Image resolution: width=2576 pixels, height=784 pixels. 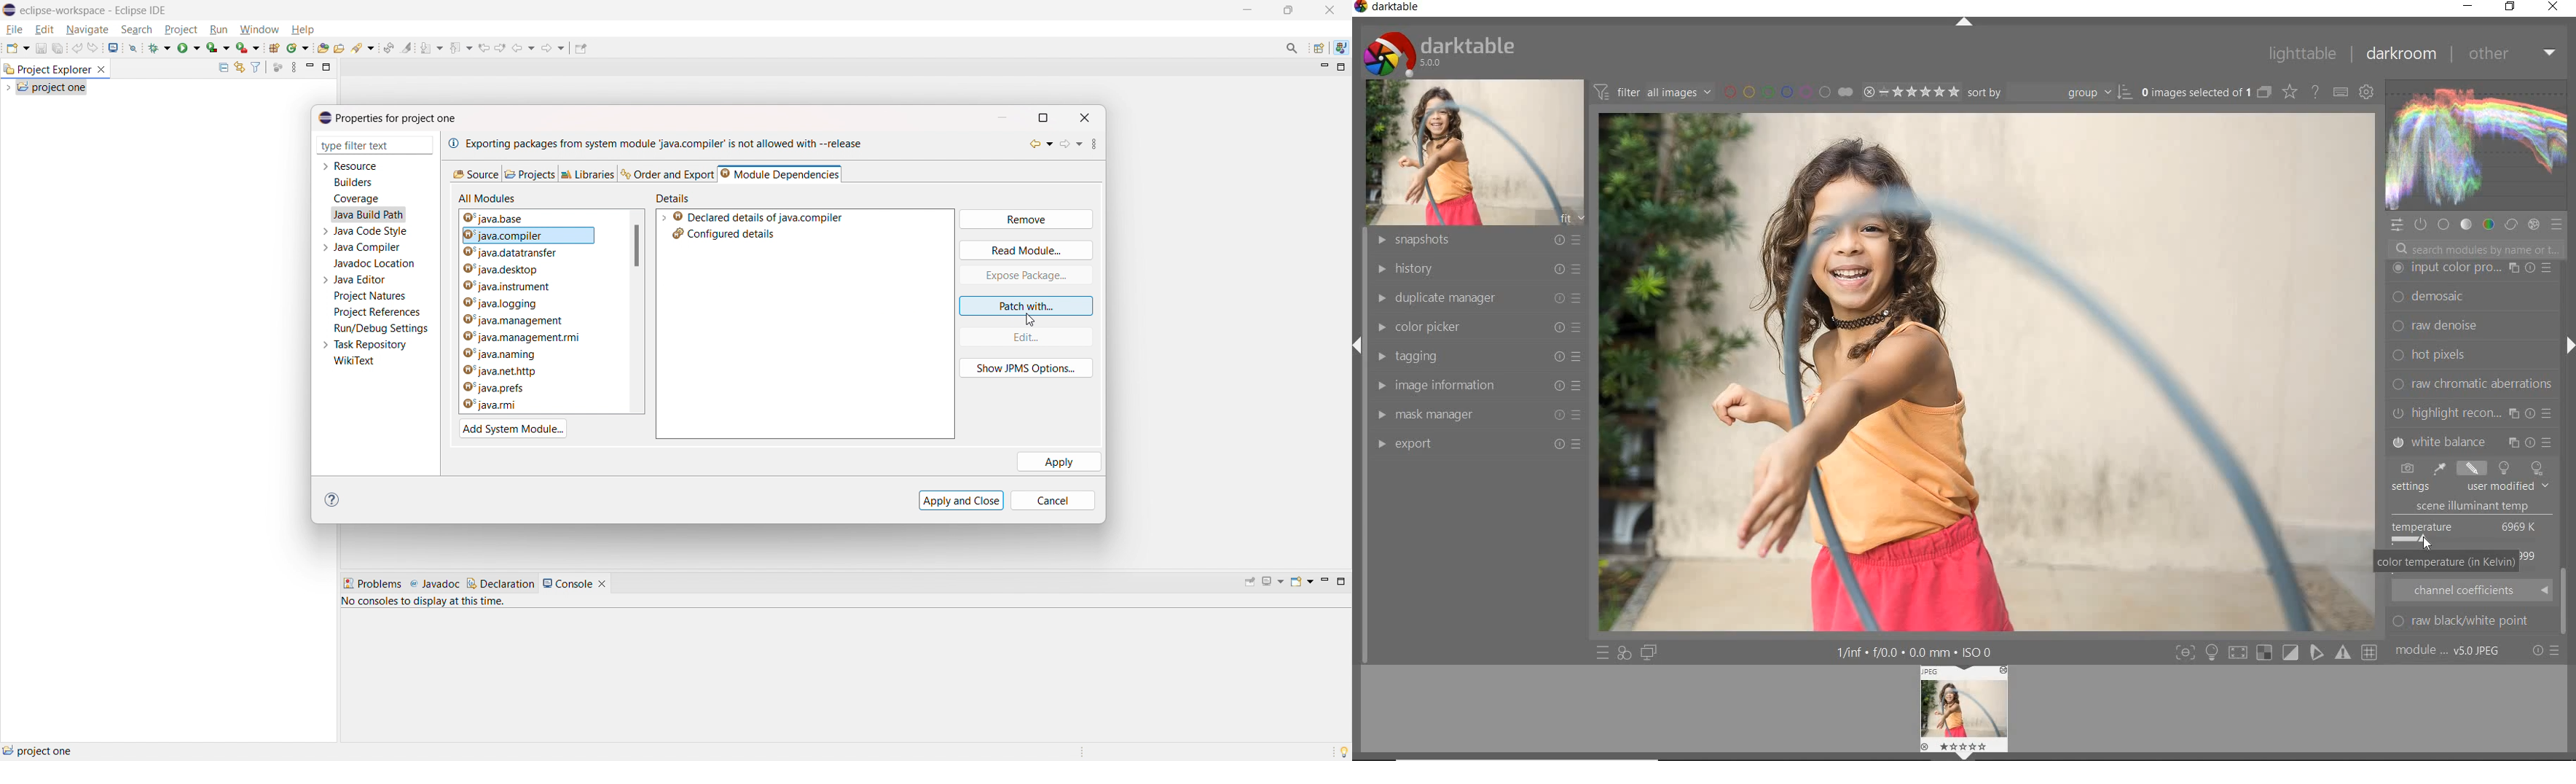 What do you see at coordinates (2475, 144) in the screenshot?
I see `waveform` at bounding box center [2475, 144].